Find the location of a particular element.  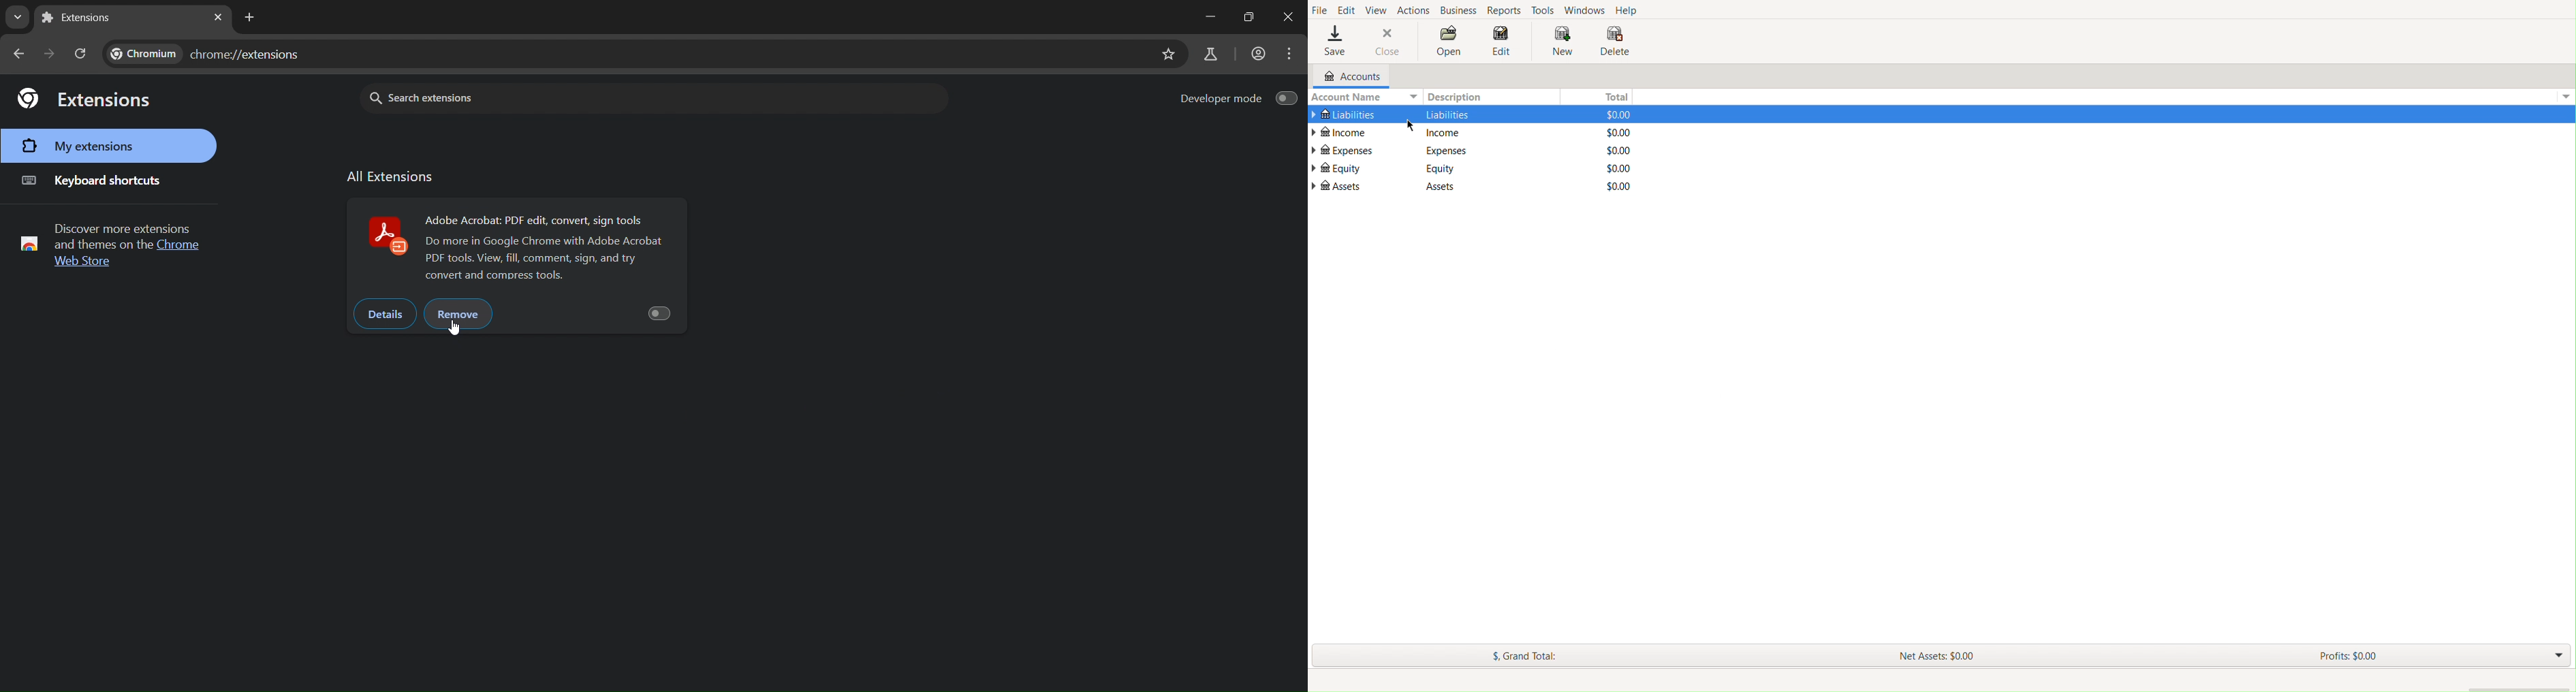

Assets is located at coordinates (1434, 187).